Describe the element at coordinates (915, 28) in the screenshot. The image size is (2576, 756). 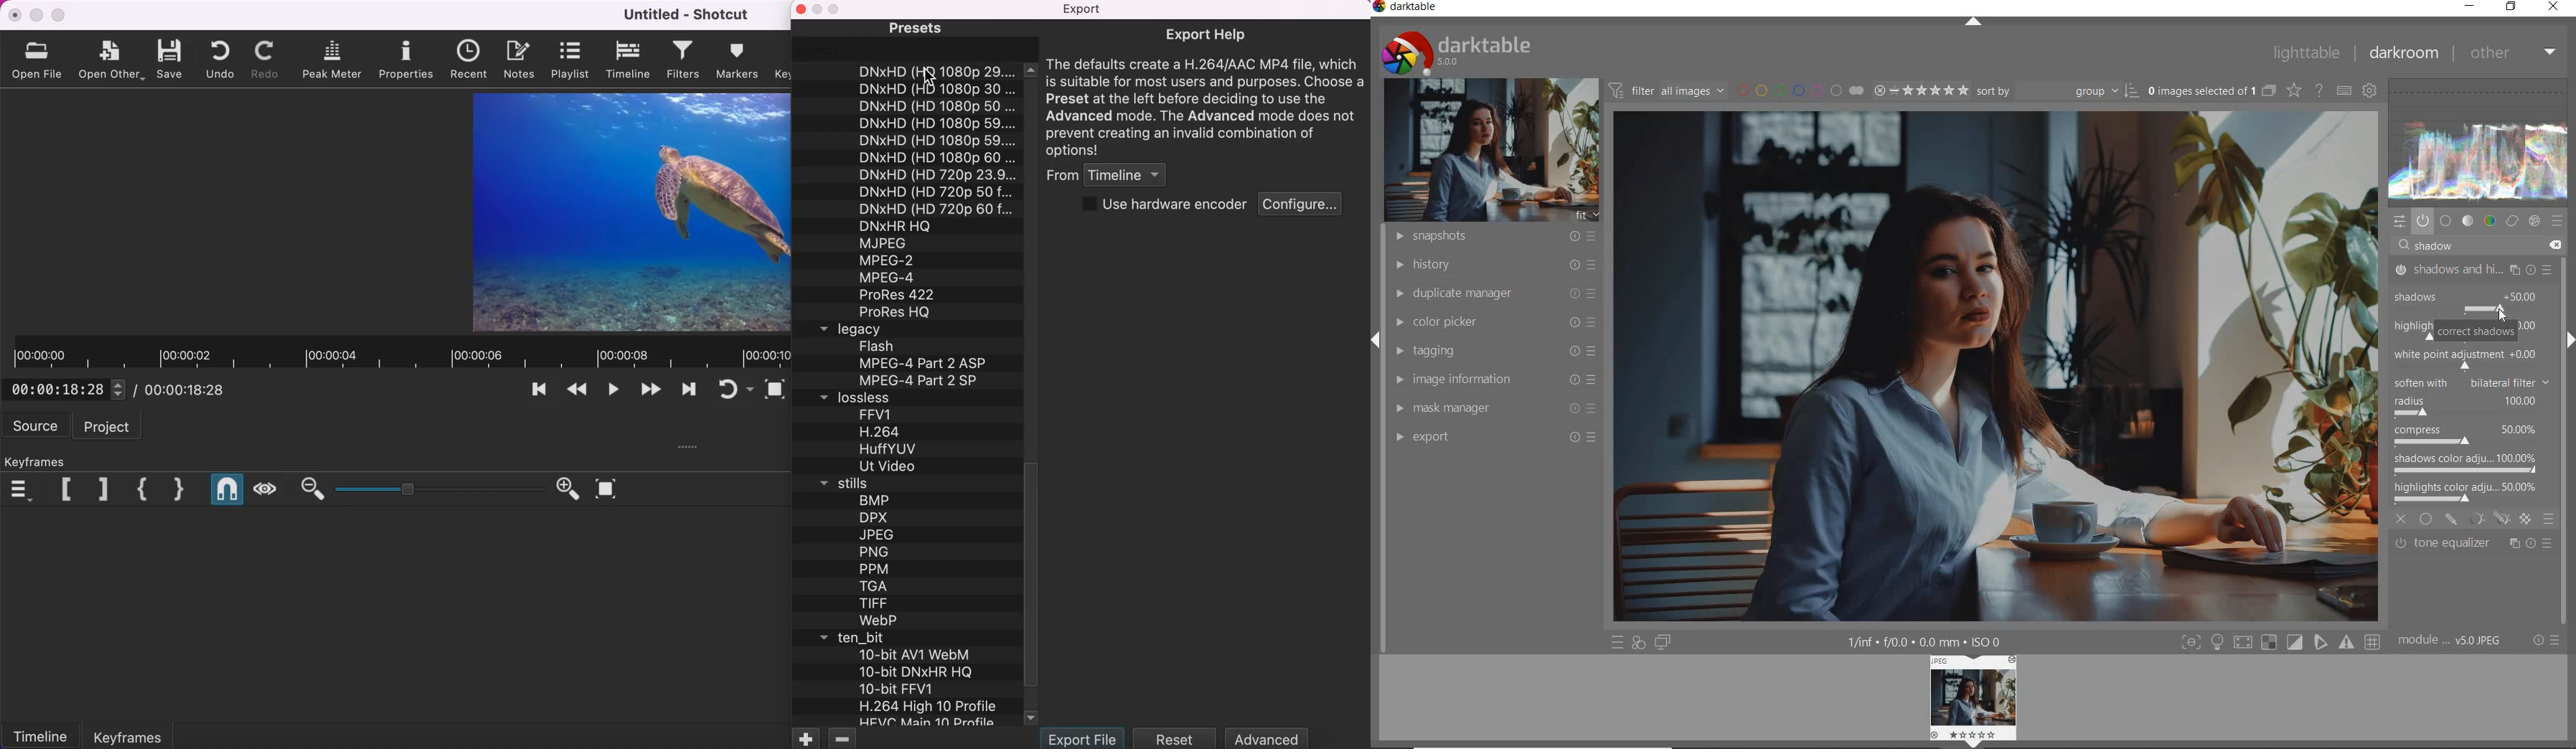
I see `presets` at that location.